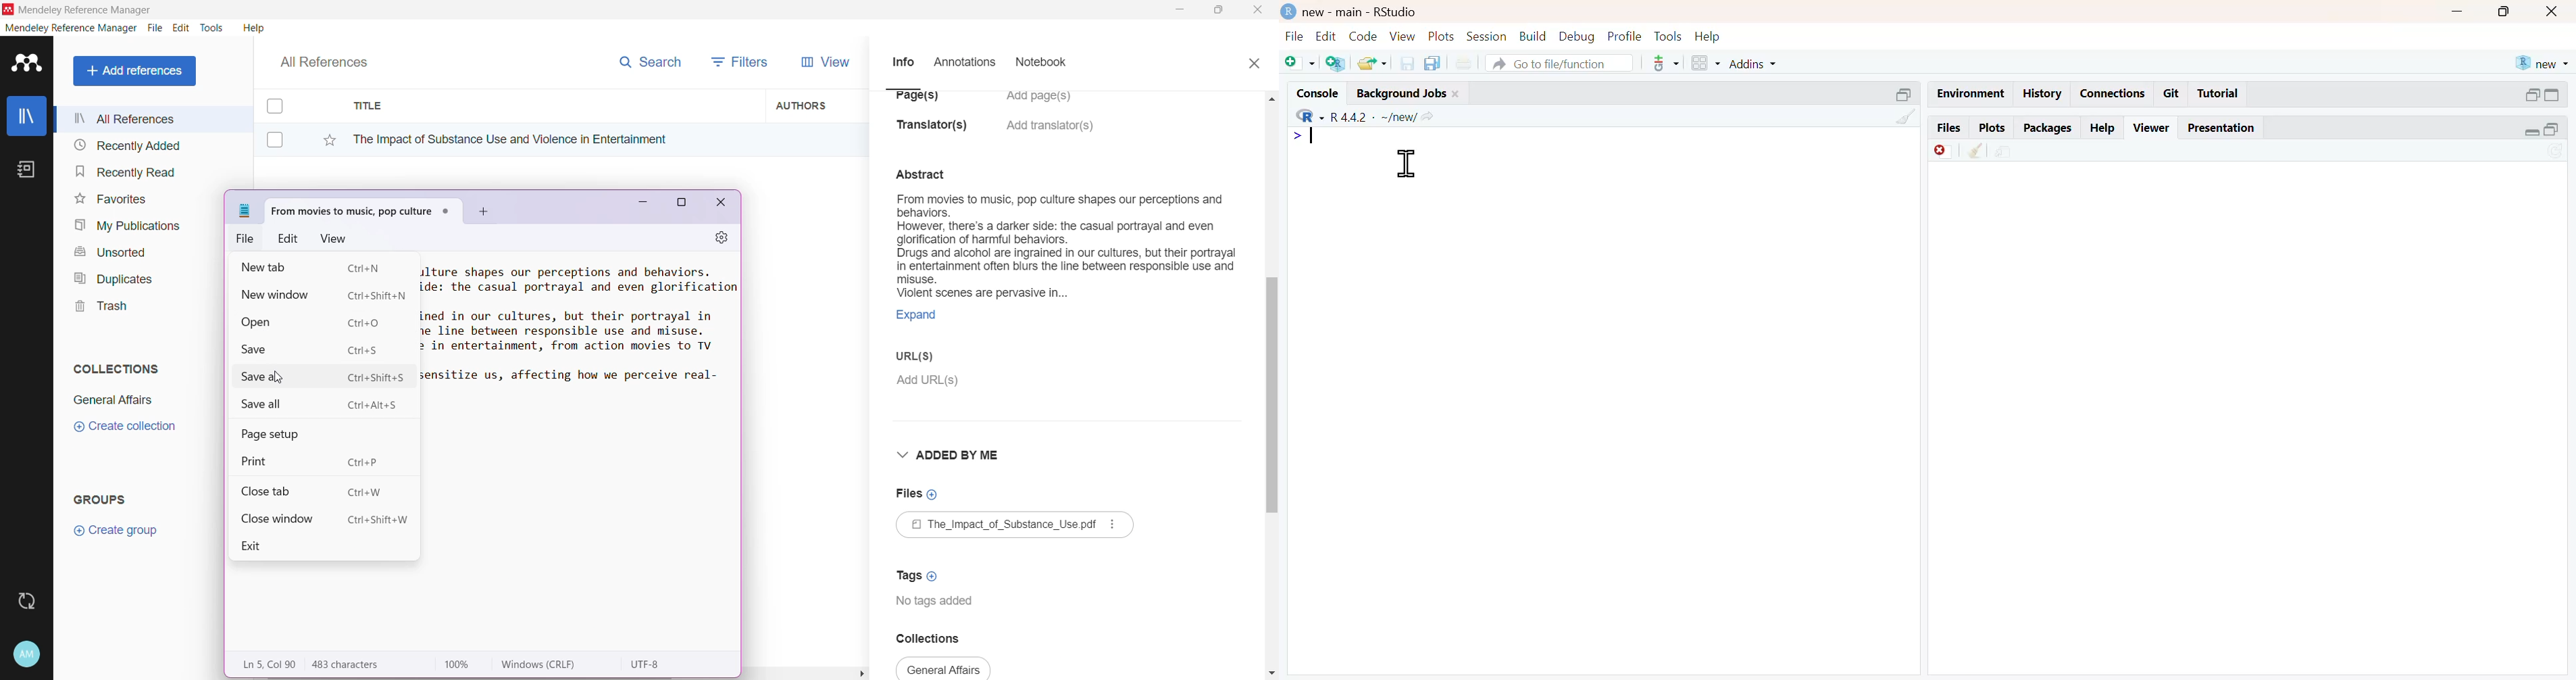 This screenshot has width=2576, height=700. What do you see at coordinates (213, 28) in the screenshot?
I see `Tools` at bounding box center [213, 28].